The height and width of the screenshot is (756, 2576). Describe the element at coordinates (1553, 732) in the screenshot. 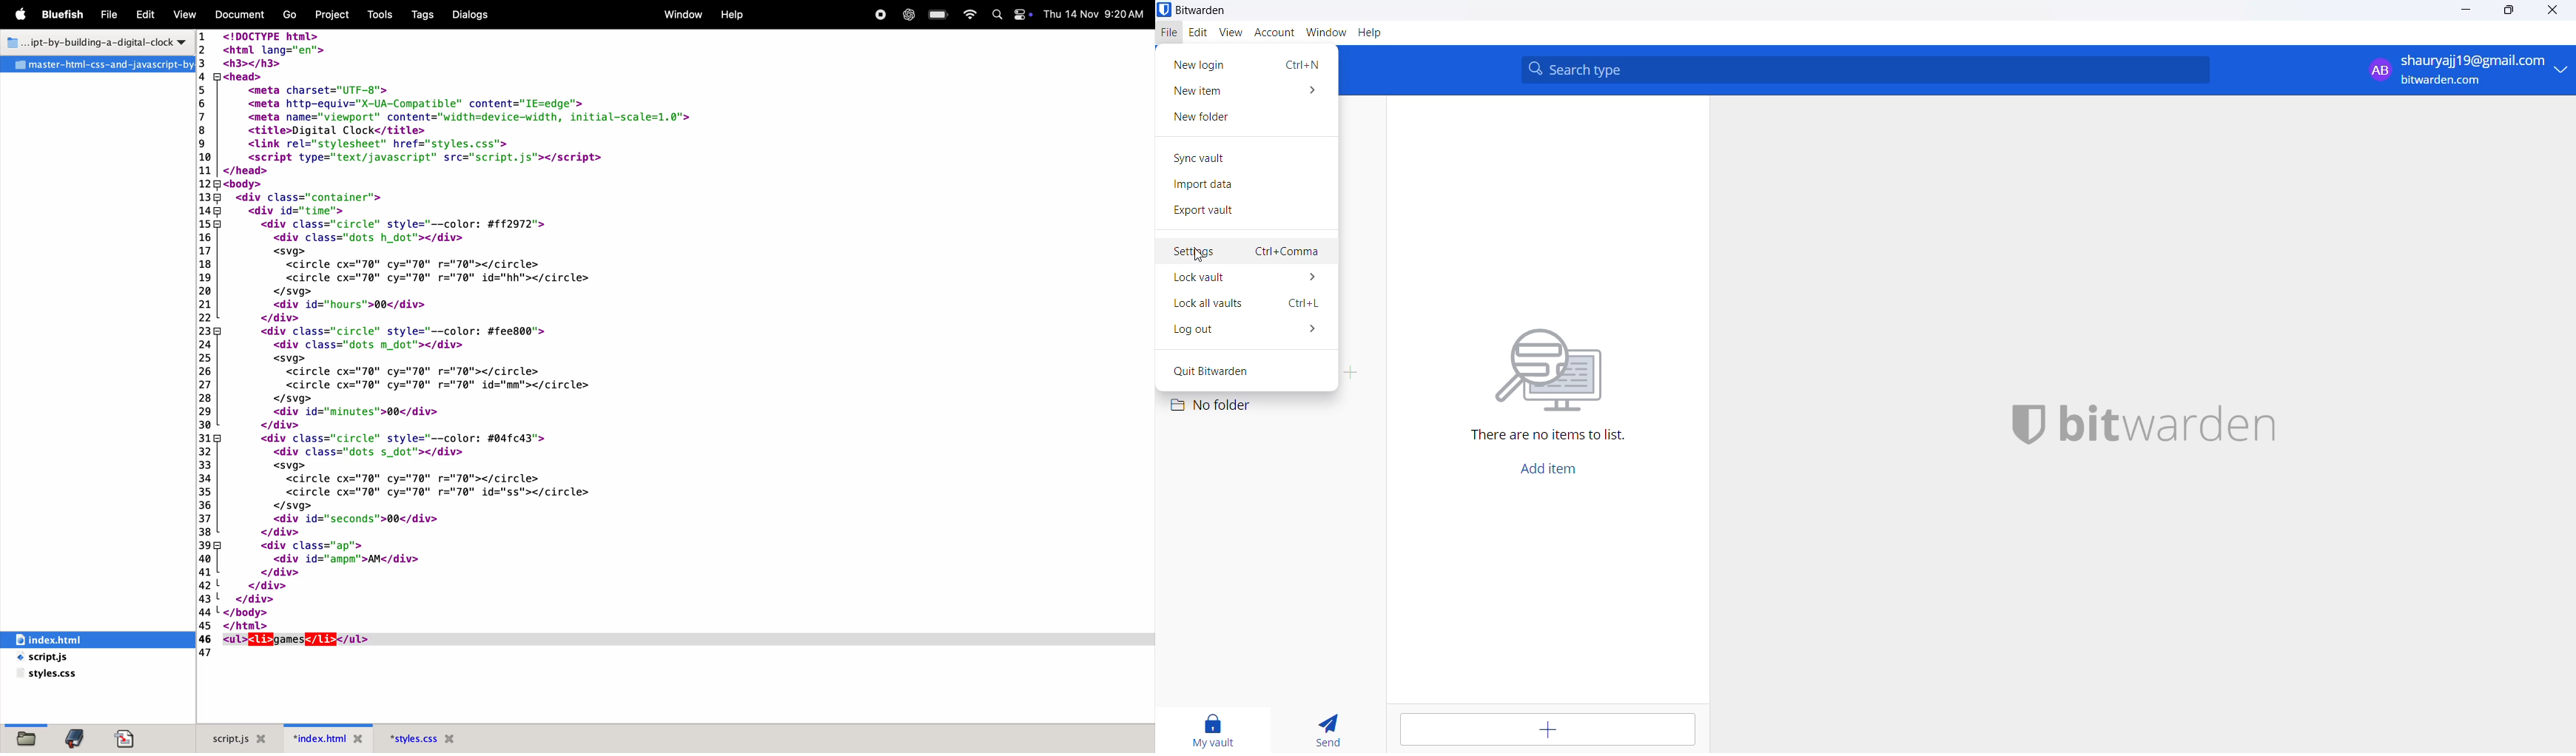

I see `add item` at that location.